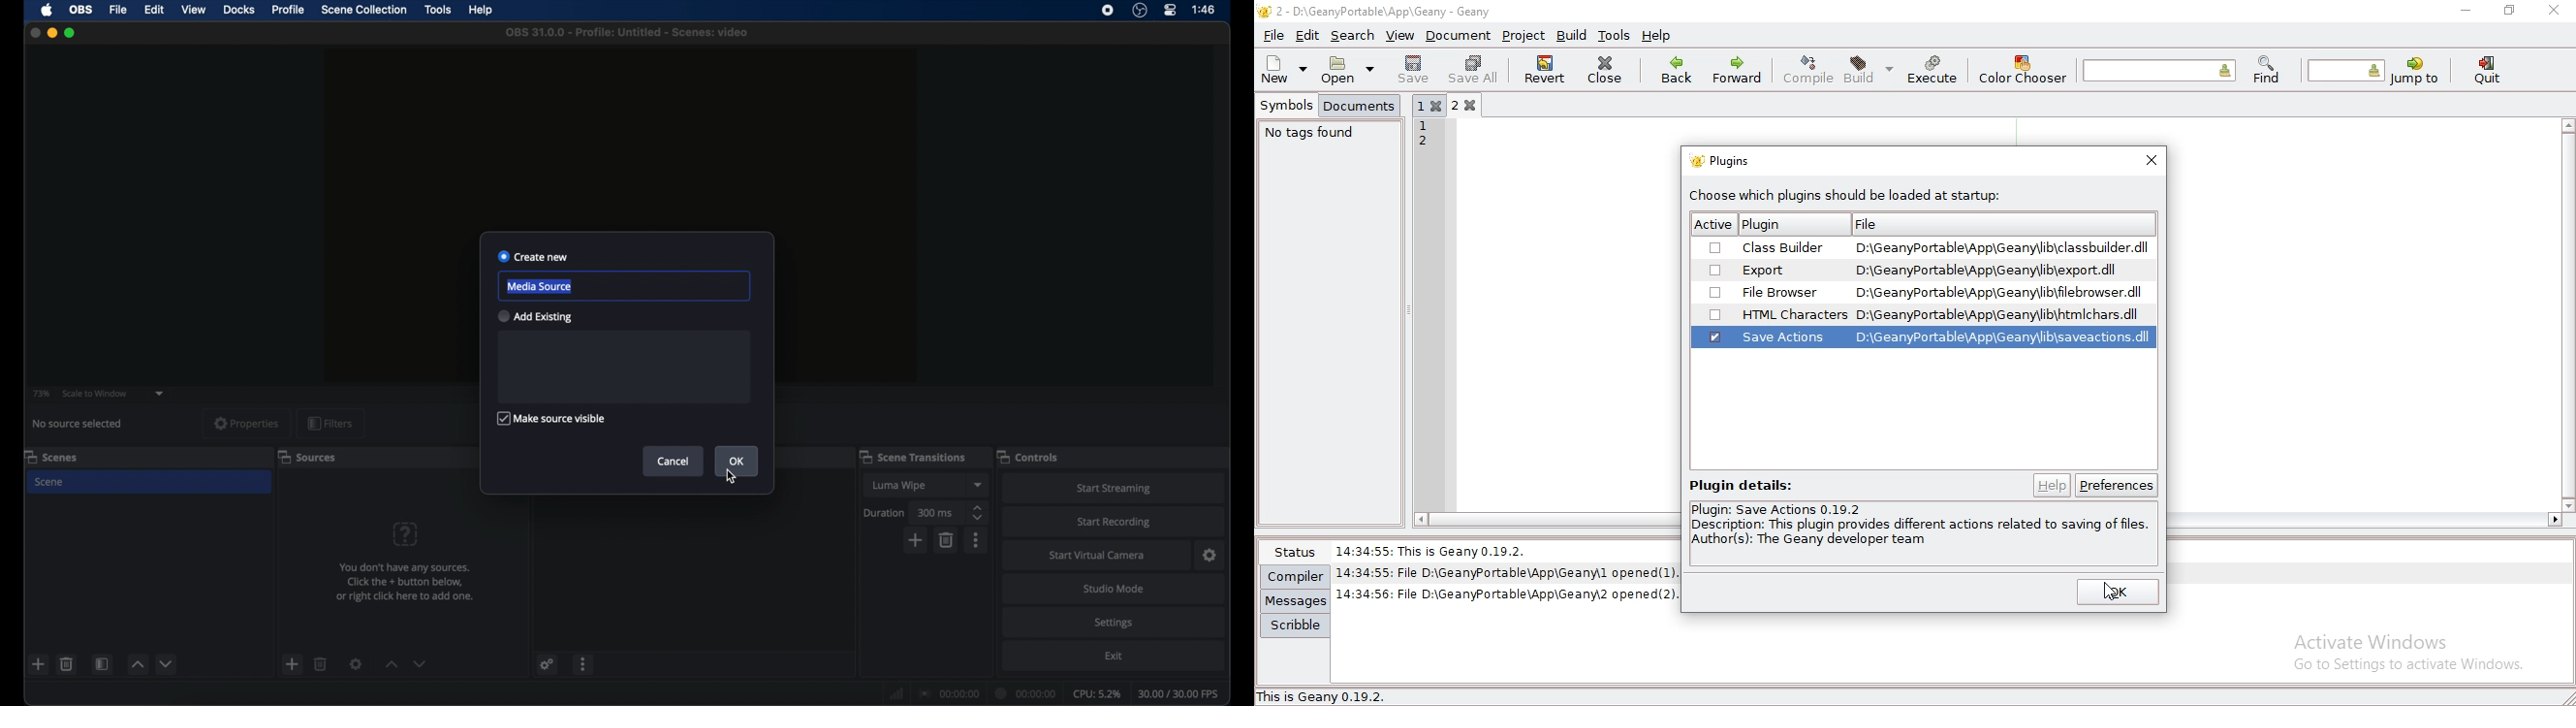 The height and width of the screenshot is (728, 2576). I want to click on fps, so click(1180, 694).